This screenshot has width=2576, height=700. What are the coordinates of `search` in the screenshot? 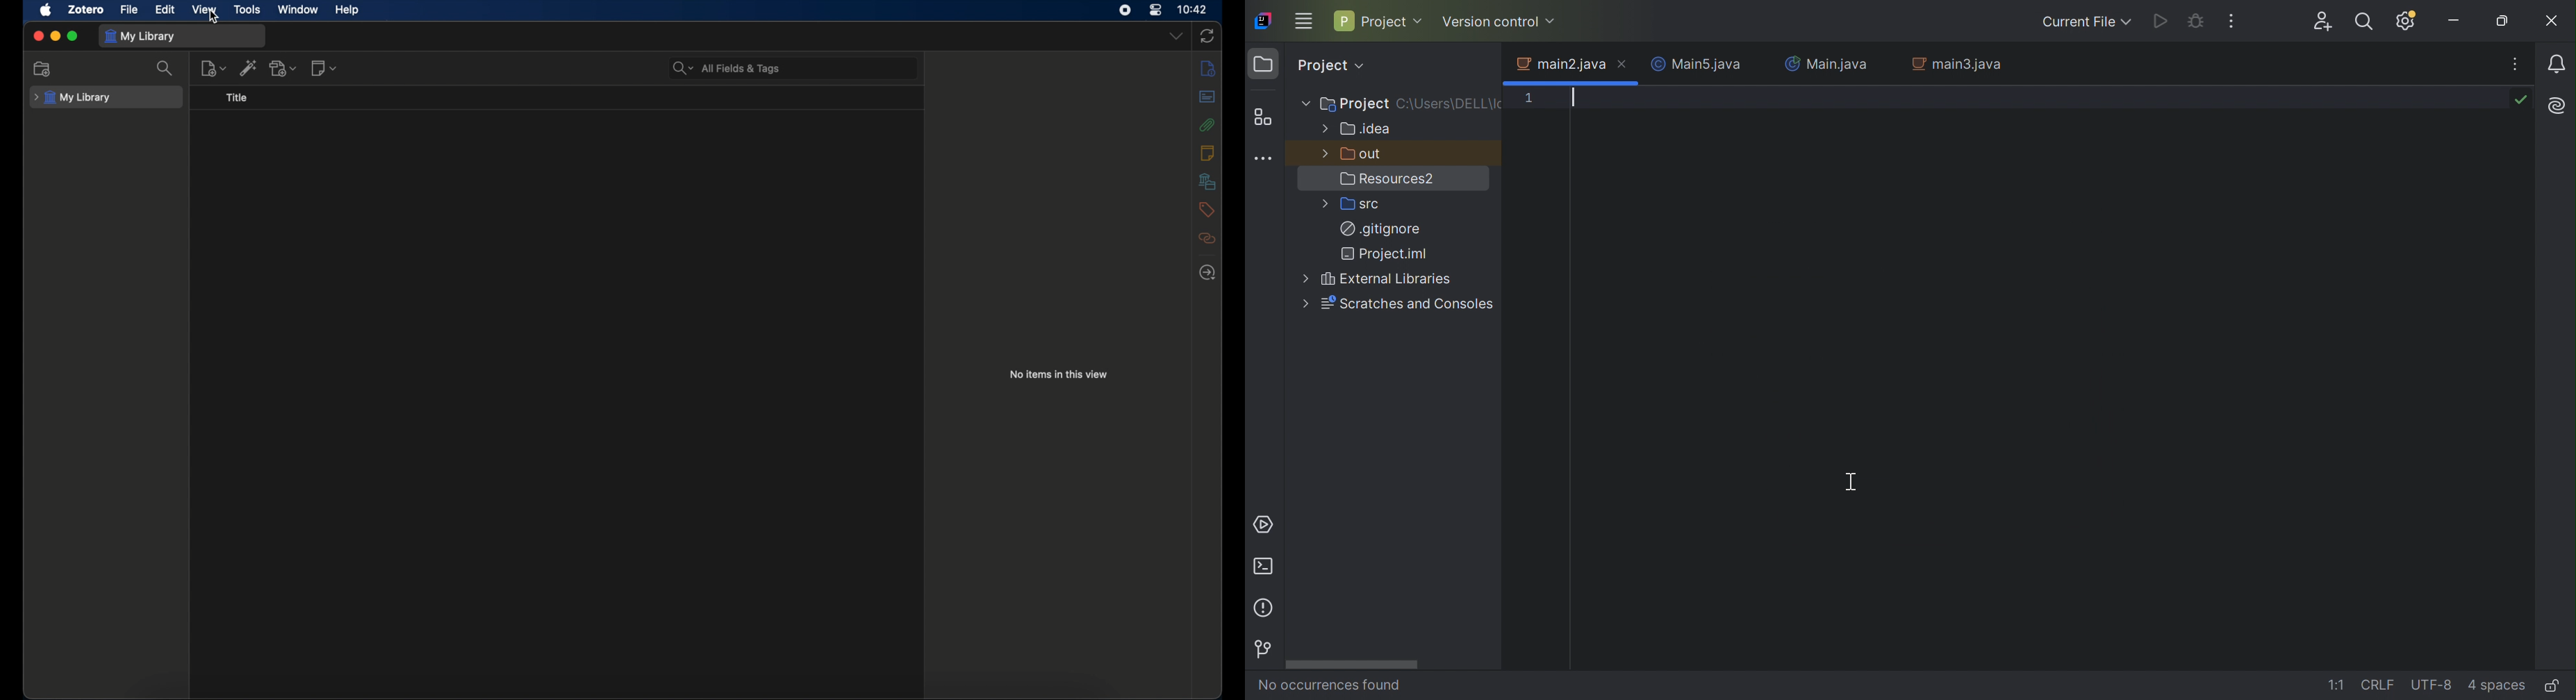 It's located at (166, 69).